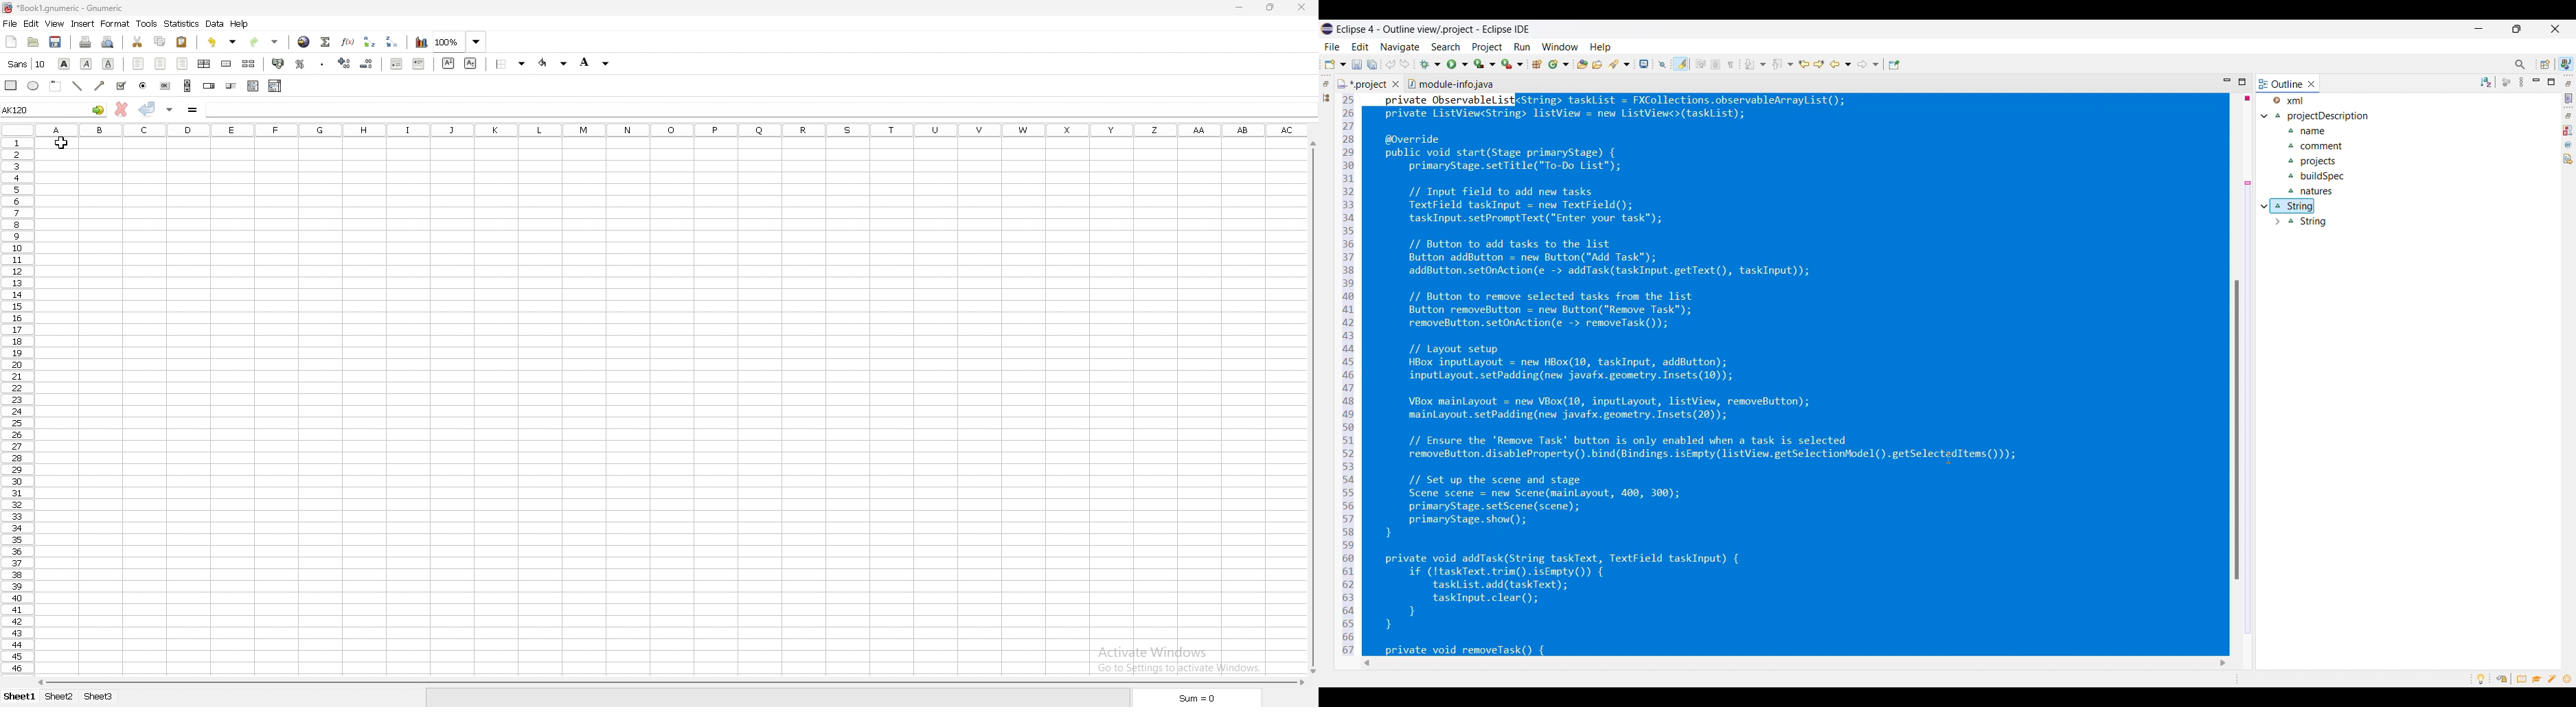 The height and width of the screenshot is (728, 2576). I want to click on print preview, so click(109, 42).